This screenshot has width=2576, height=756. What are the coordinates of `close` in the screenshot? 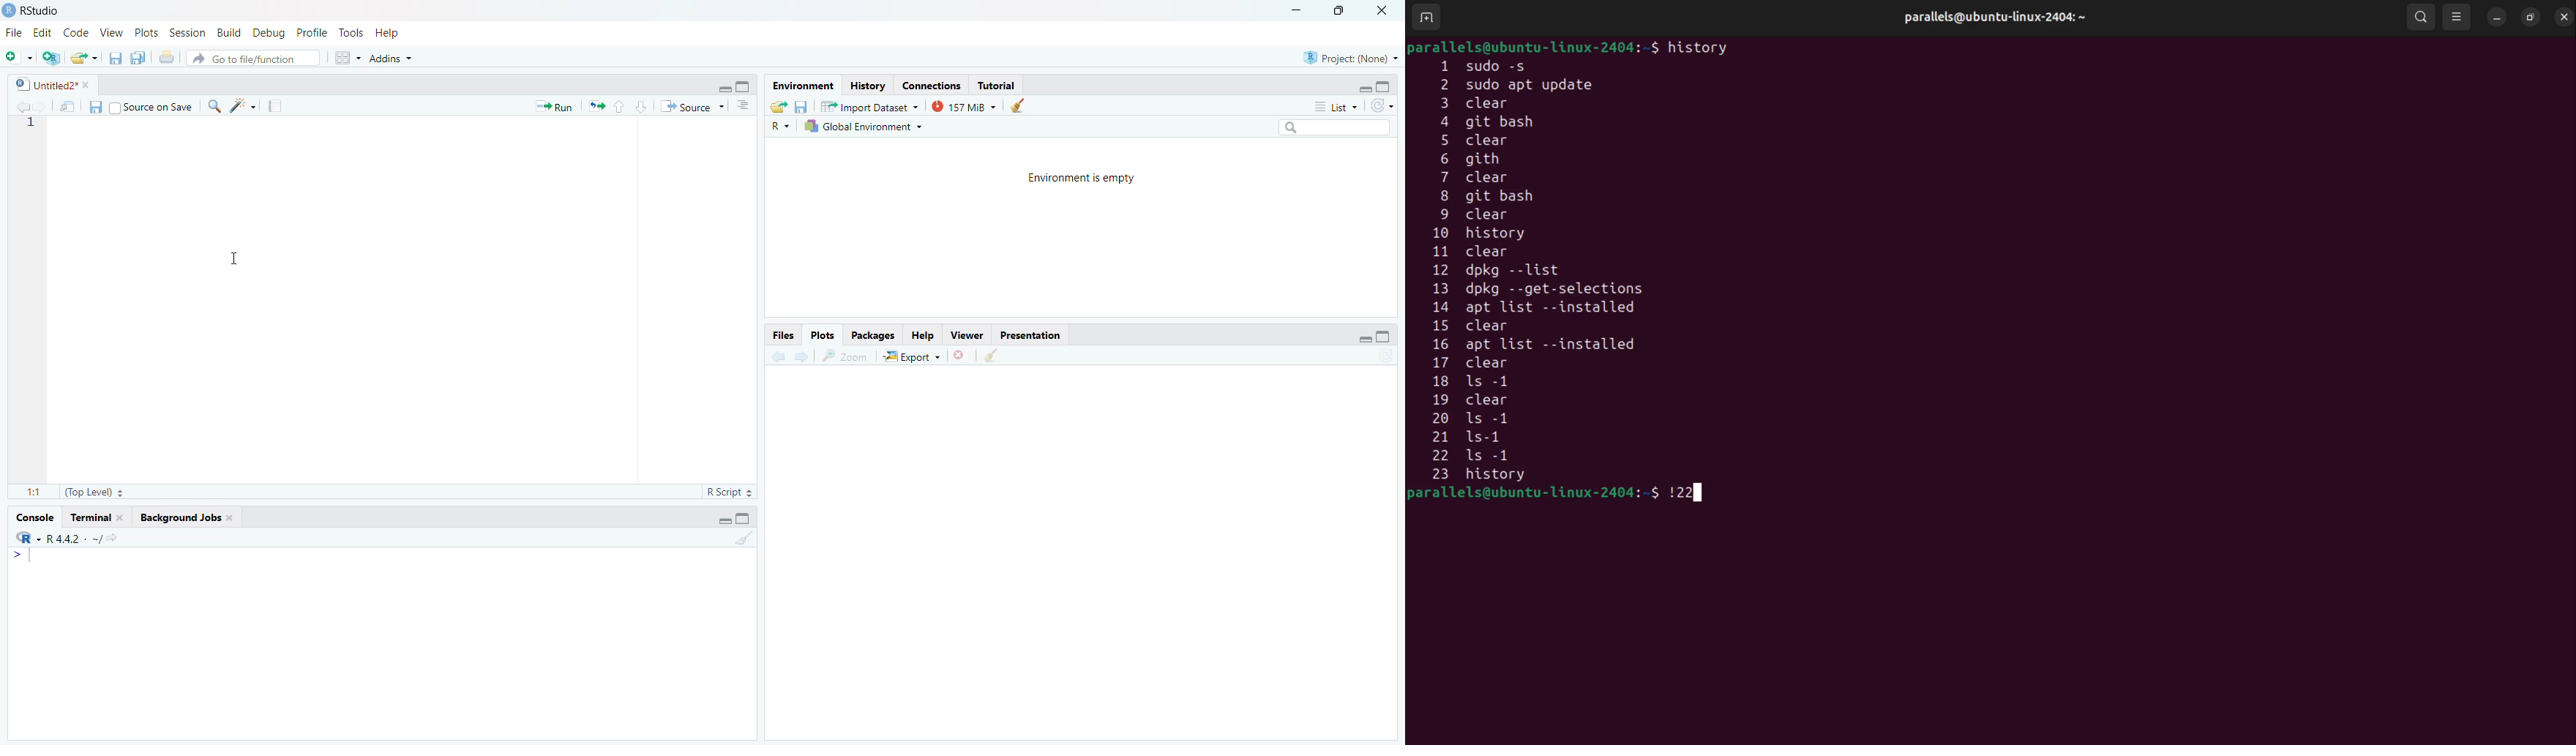 It's located at (1382, 11).